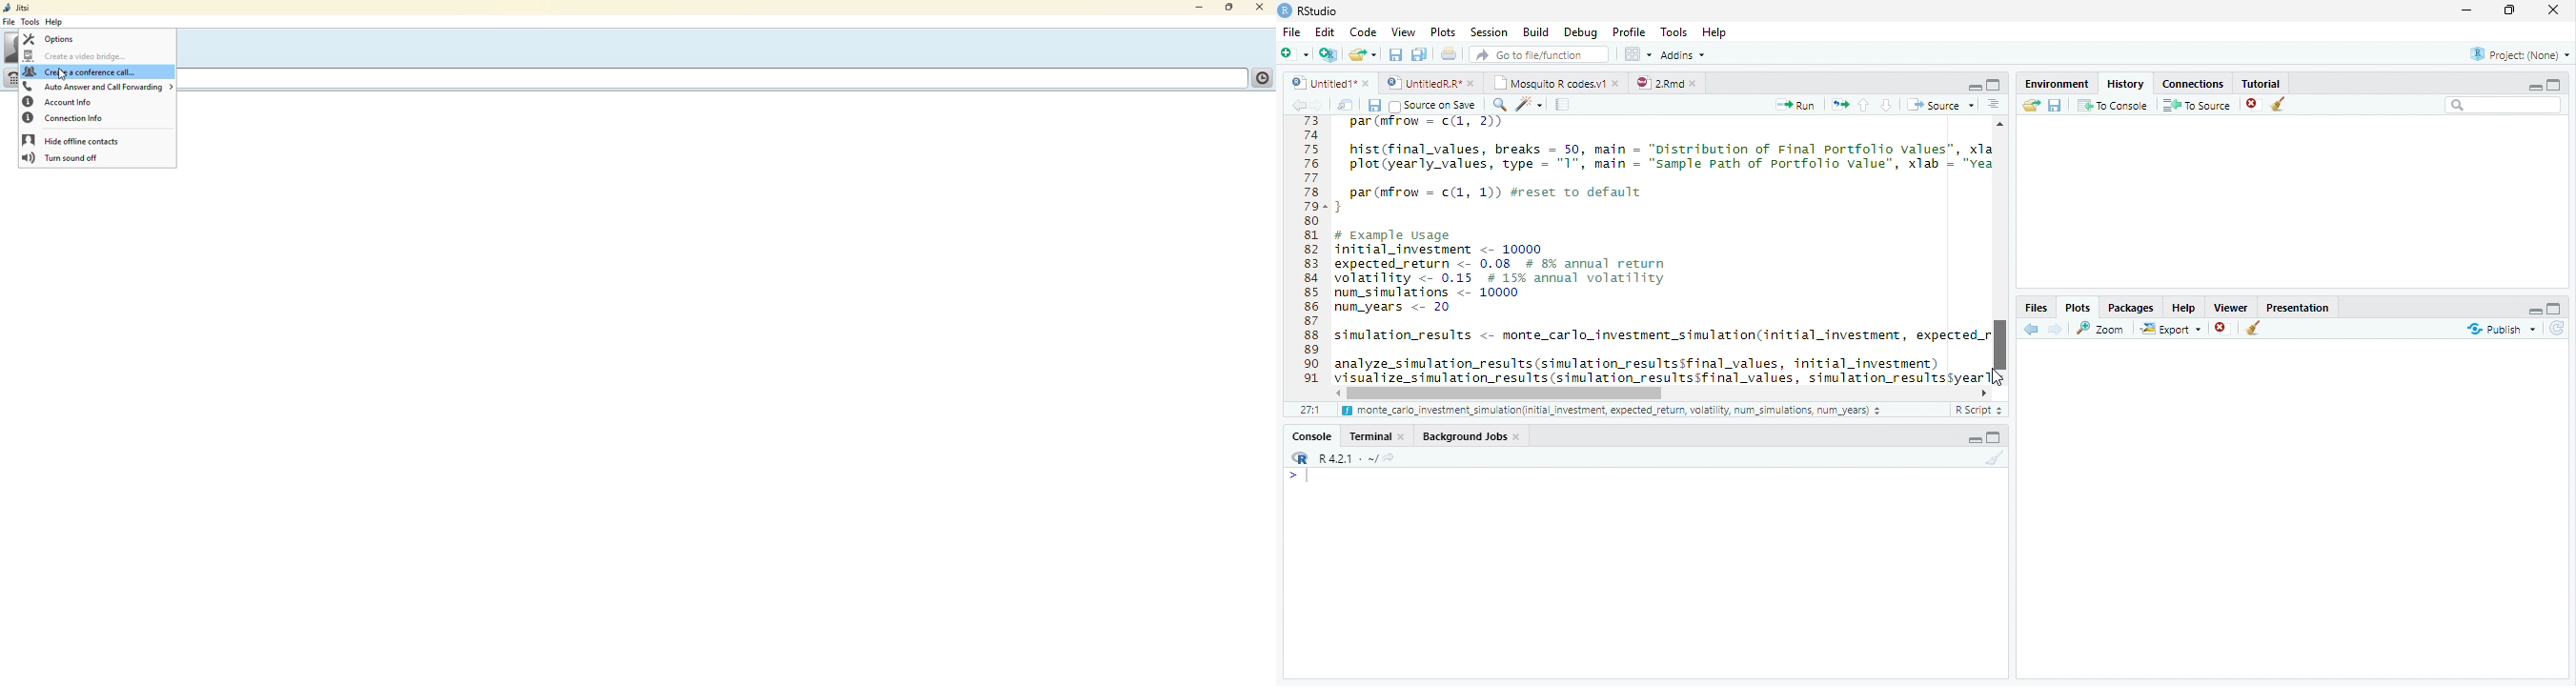 This screenshot has height=700, width=2576. Describe the element at coordinates (1430, 83) in the screenshot. I see `styedi® © © Untite` at that location.